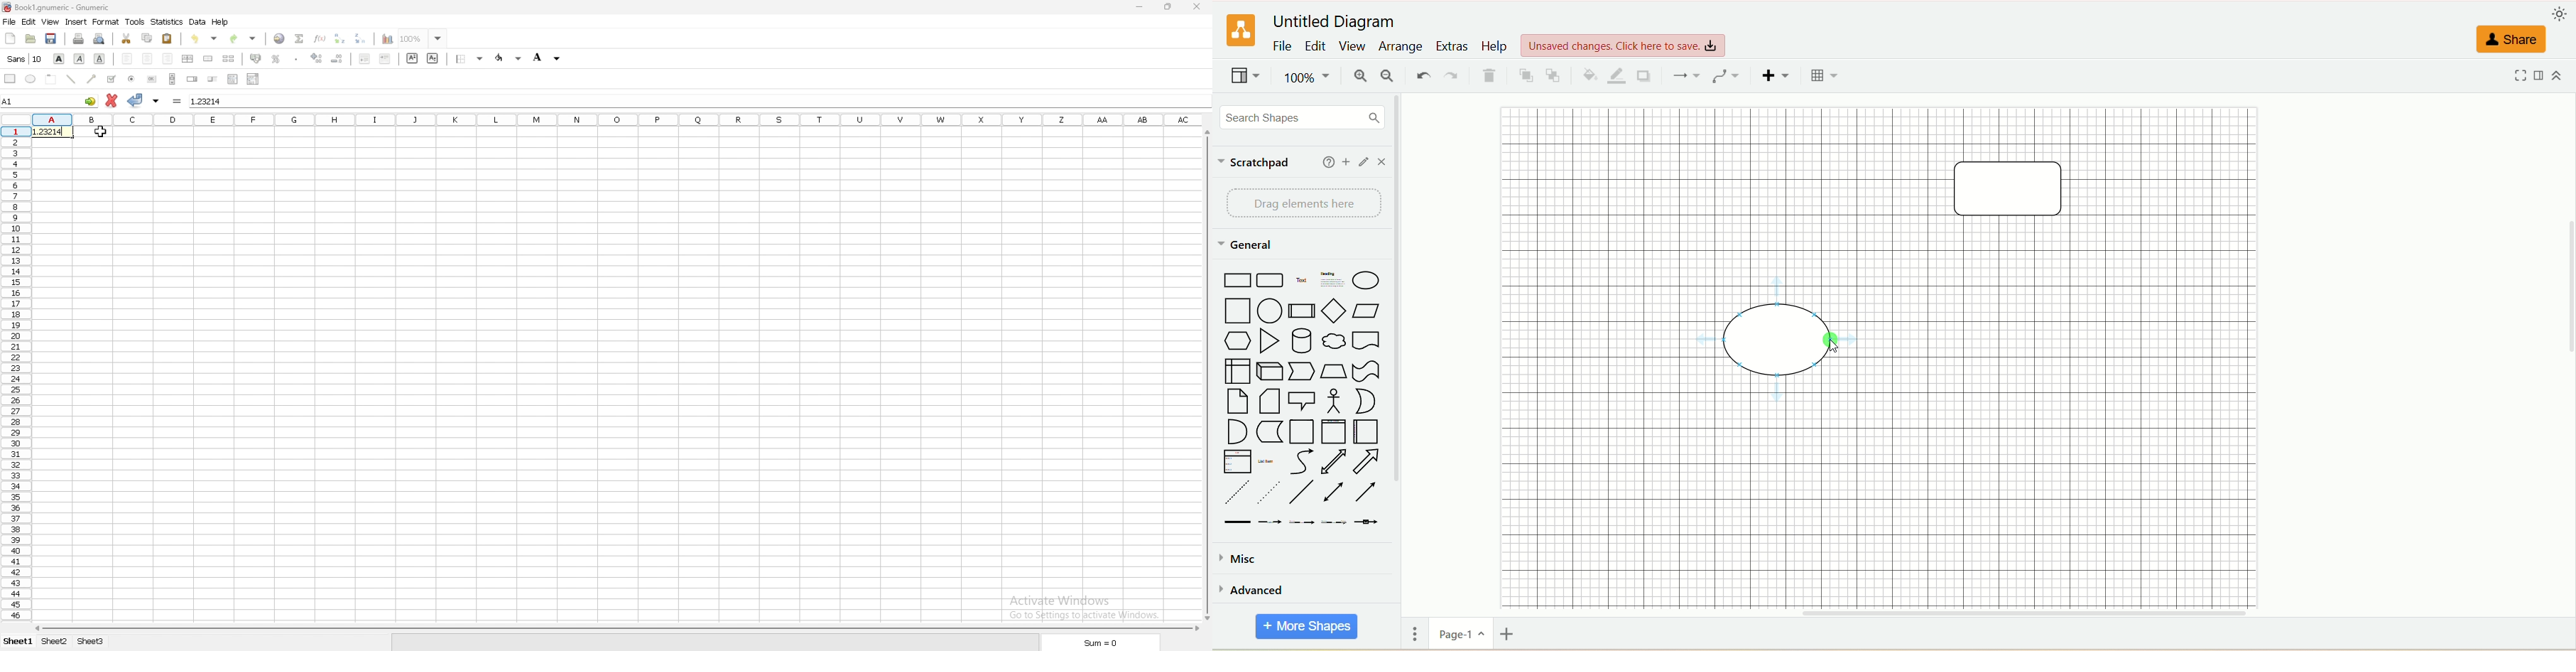  Describe the element at coordinates (31, 39) in the screenshot. I see `open` at that location.